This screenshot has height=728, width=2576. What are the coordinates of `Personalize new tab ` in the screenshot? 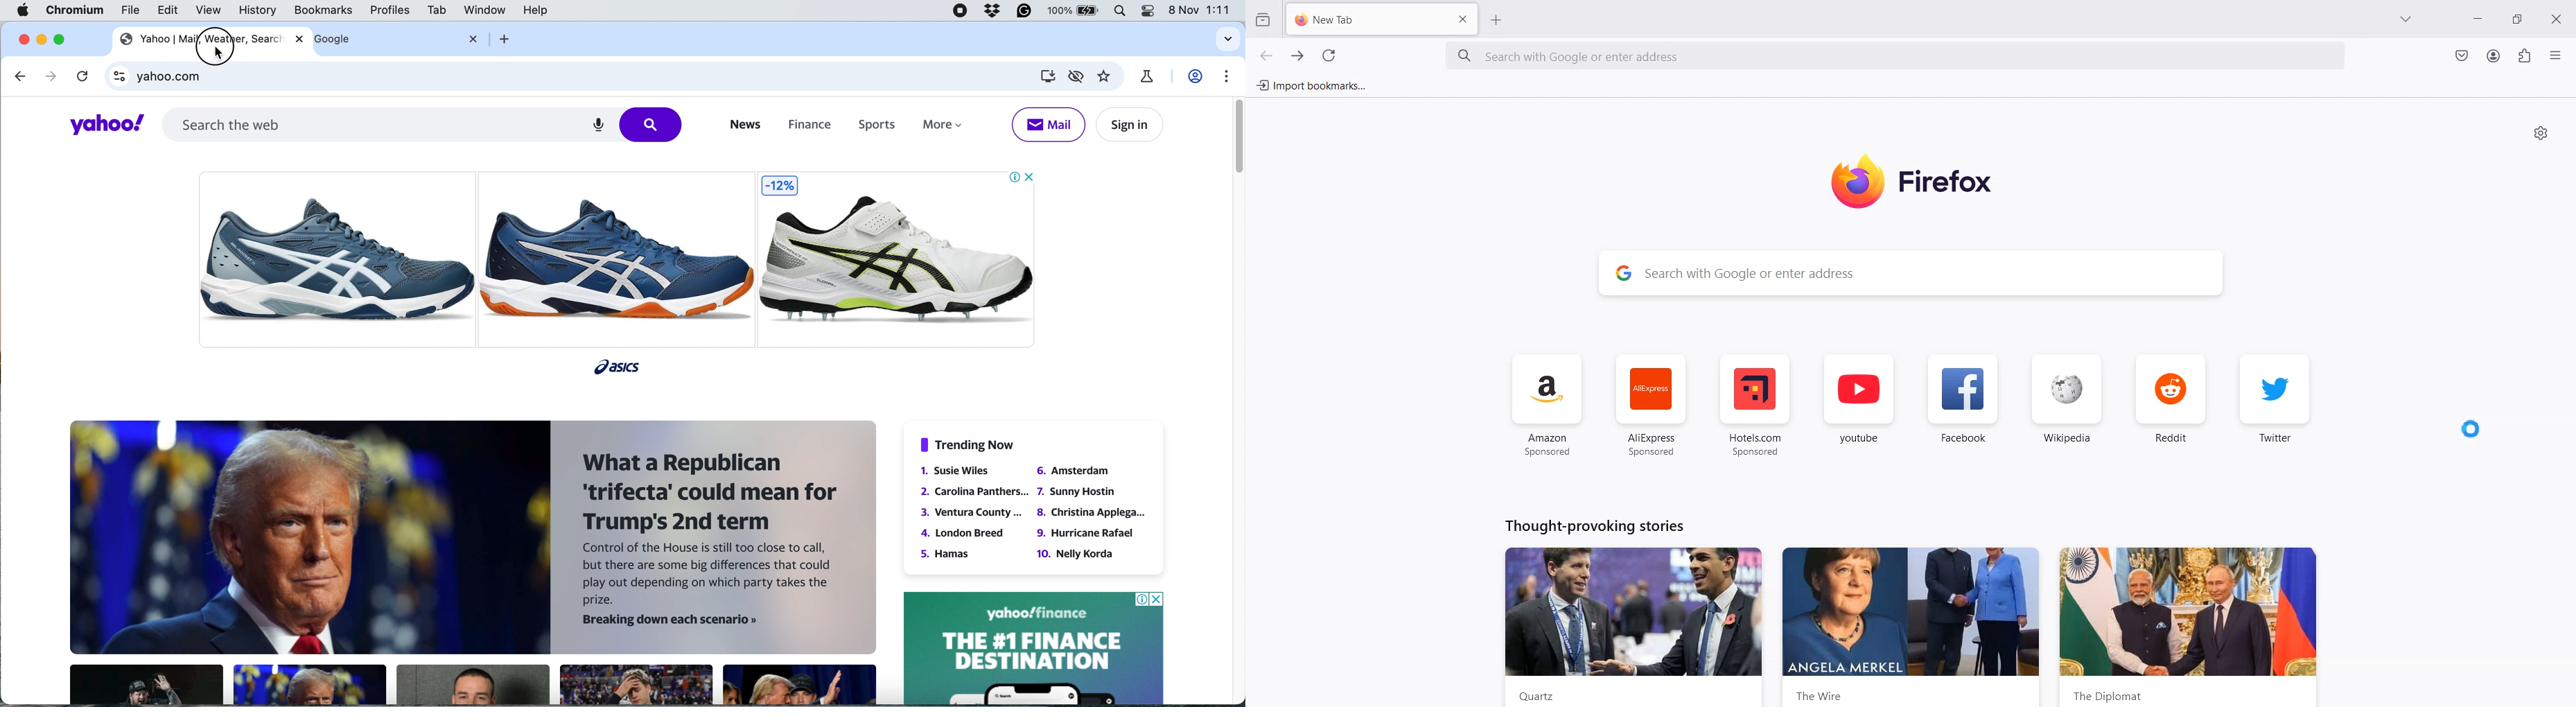 It's located at (2541, 132).